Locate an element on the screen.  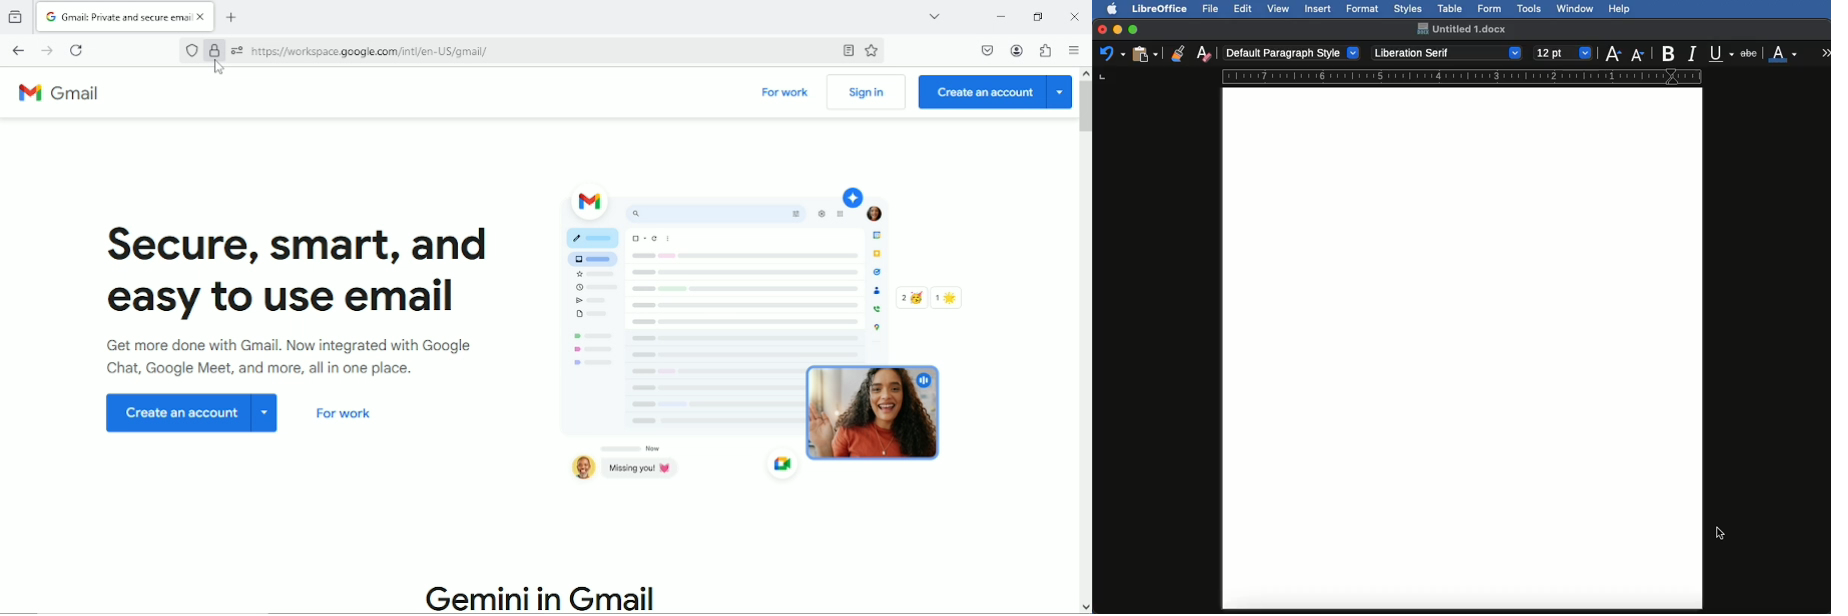
Underline is located at coordinates (1723, 54).